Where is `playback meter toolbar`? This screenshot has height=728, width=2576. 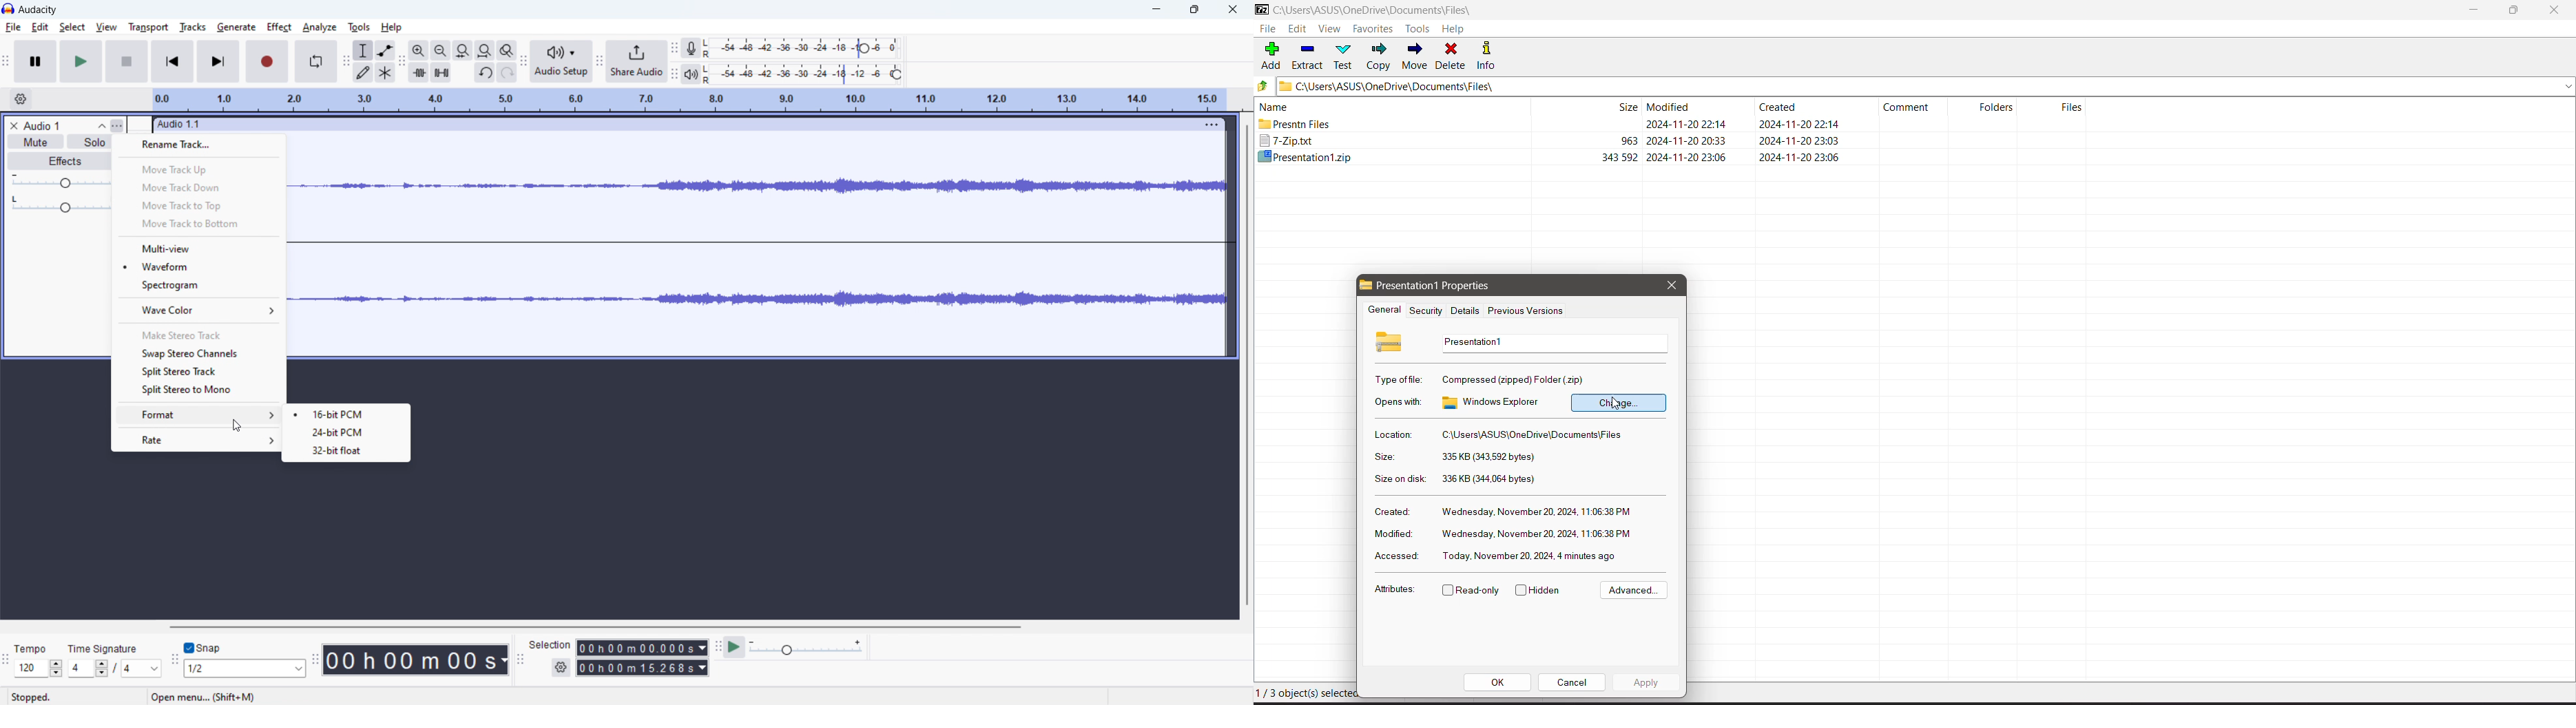 playback meter toolbar is located at coordinates (674, 74).